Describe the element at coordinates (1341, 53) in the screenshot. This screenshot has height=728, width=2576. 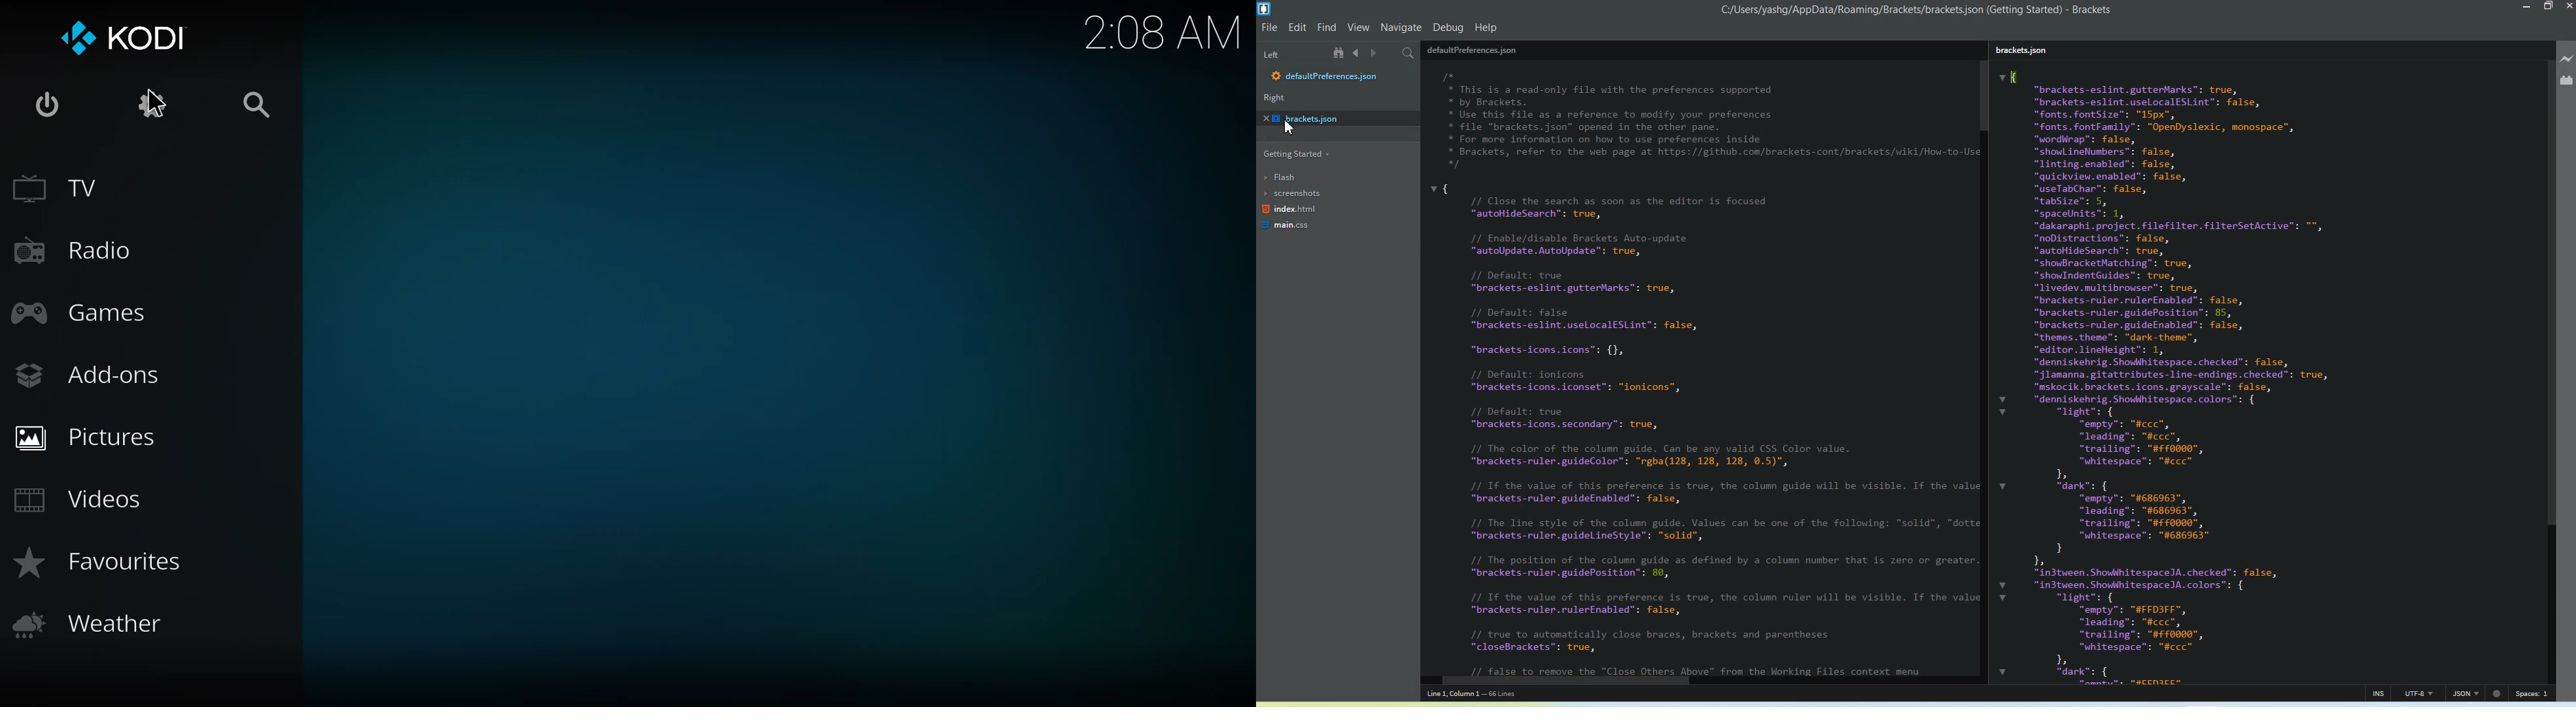
I see `Show in file tree` at that location.